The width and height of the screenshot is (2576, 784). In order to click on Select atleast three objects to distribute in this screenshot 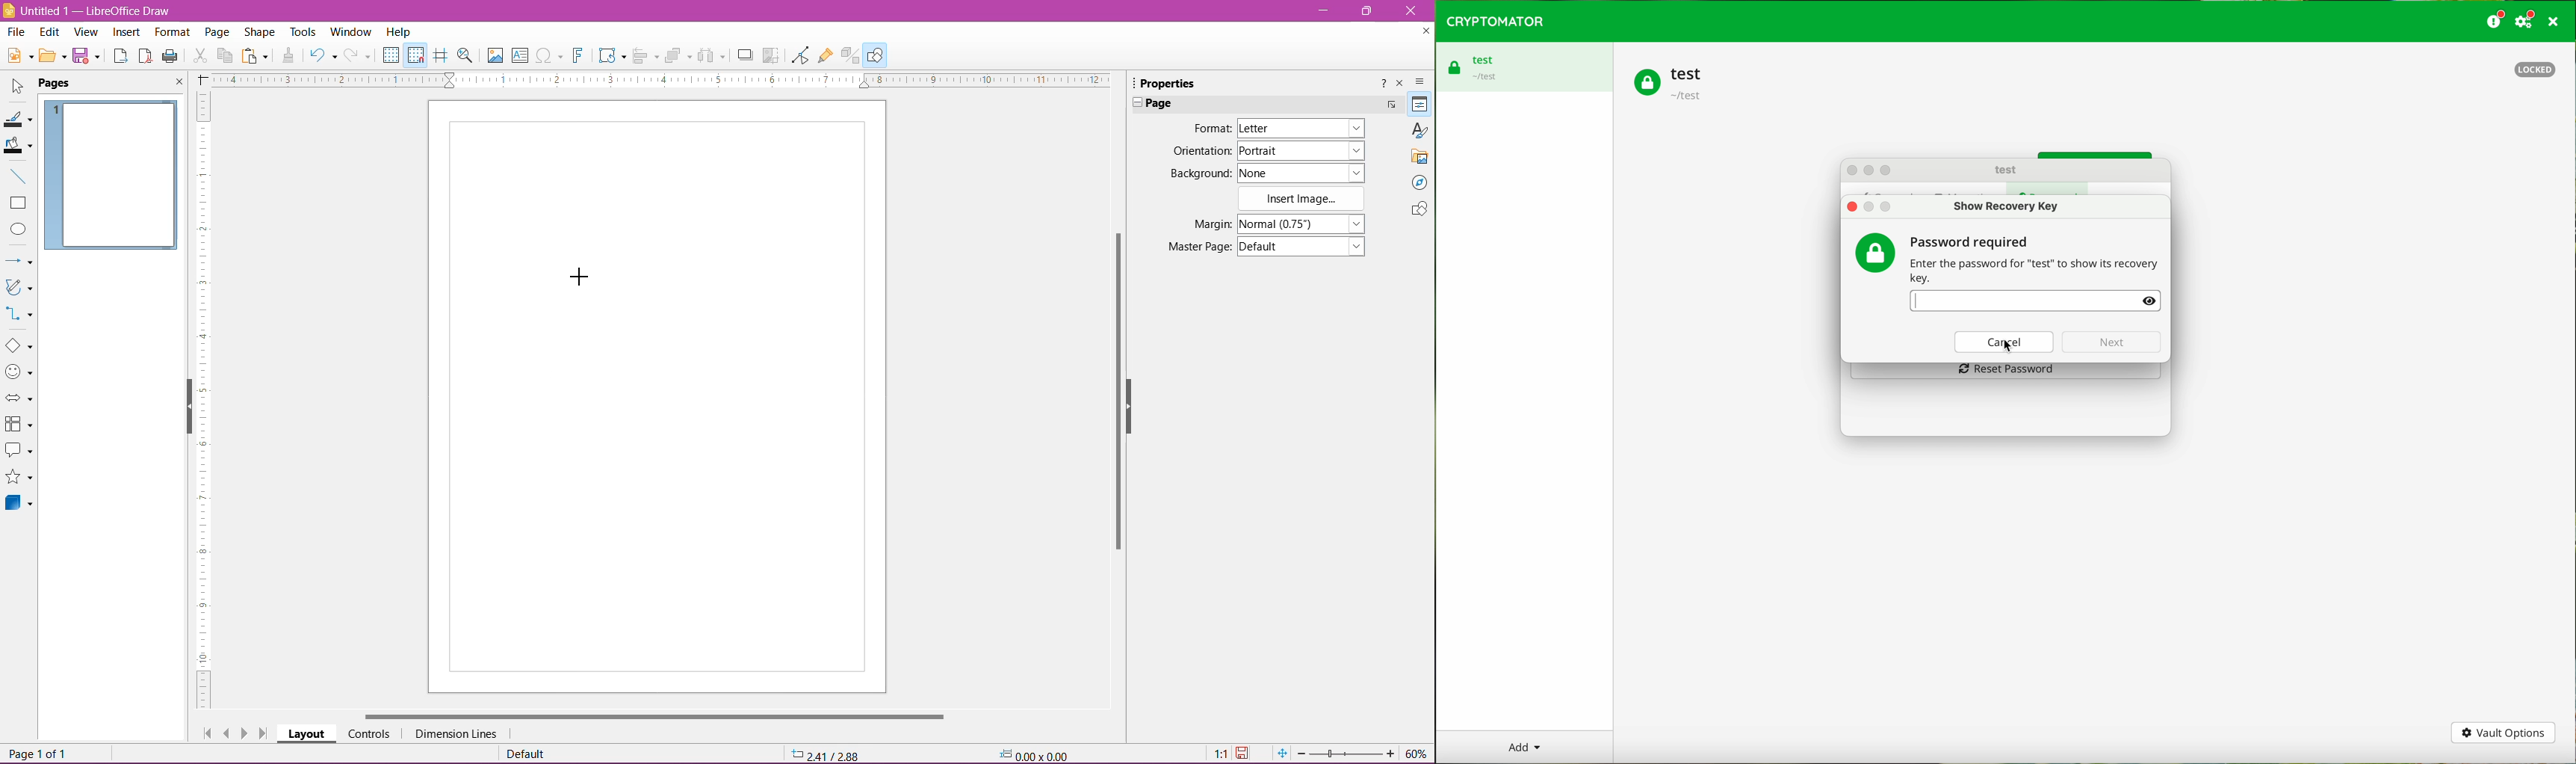, I will do `click(710, 55)`.